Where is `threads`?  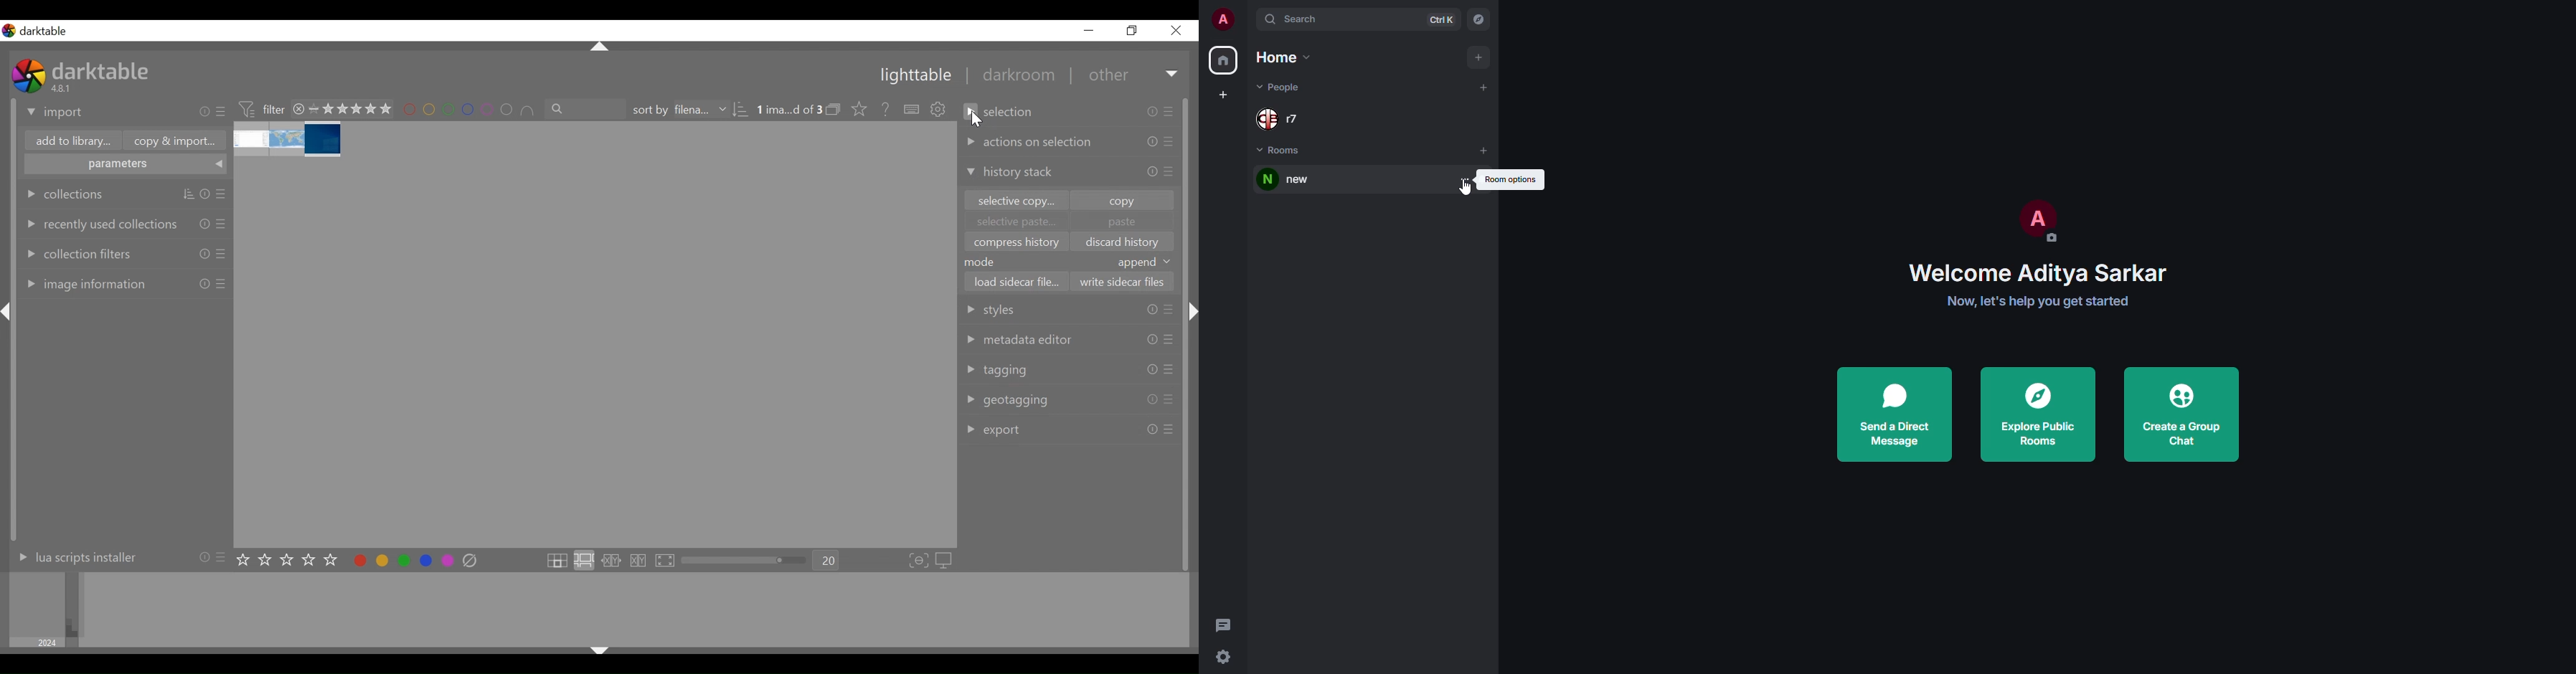 threads is located at coordinates (1223, 624).